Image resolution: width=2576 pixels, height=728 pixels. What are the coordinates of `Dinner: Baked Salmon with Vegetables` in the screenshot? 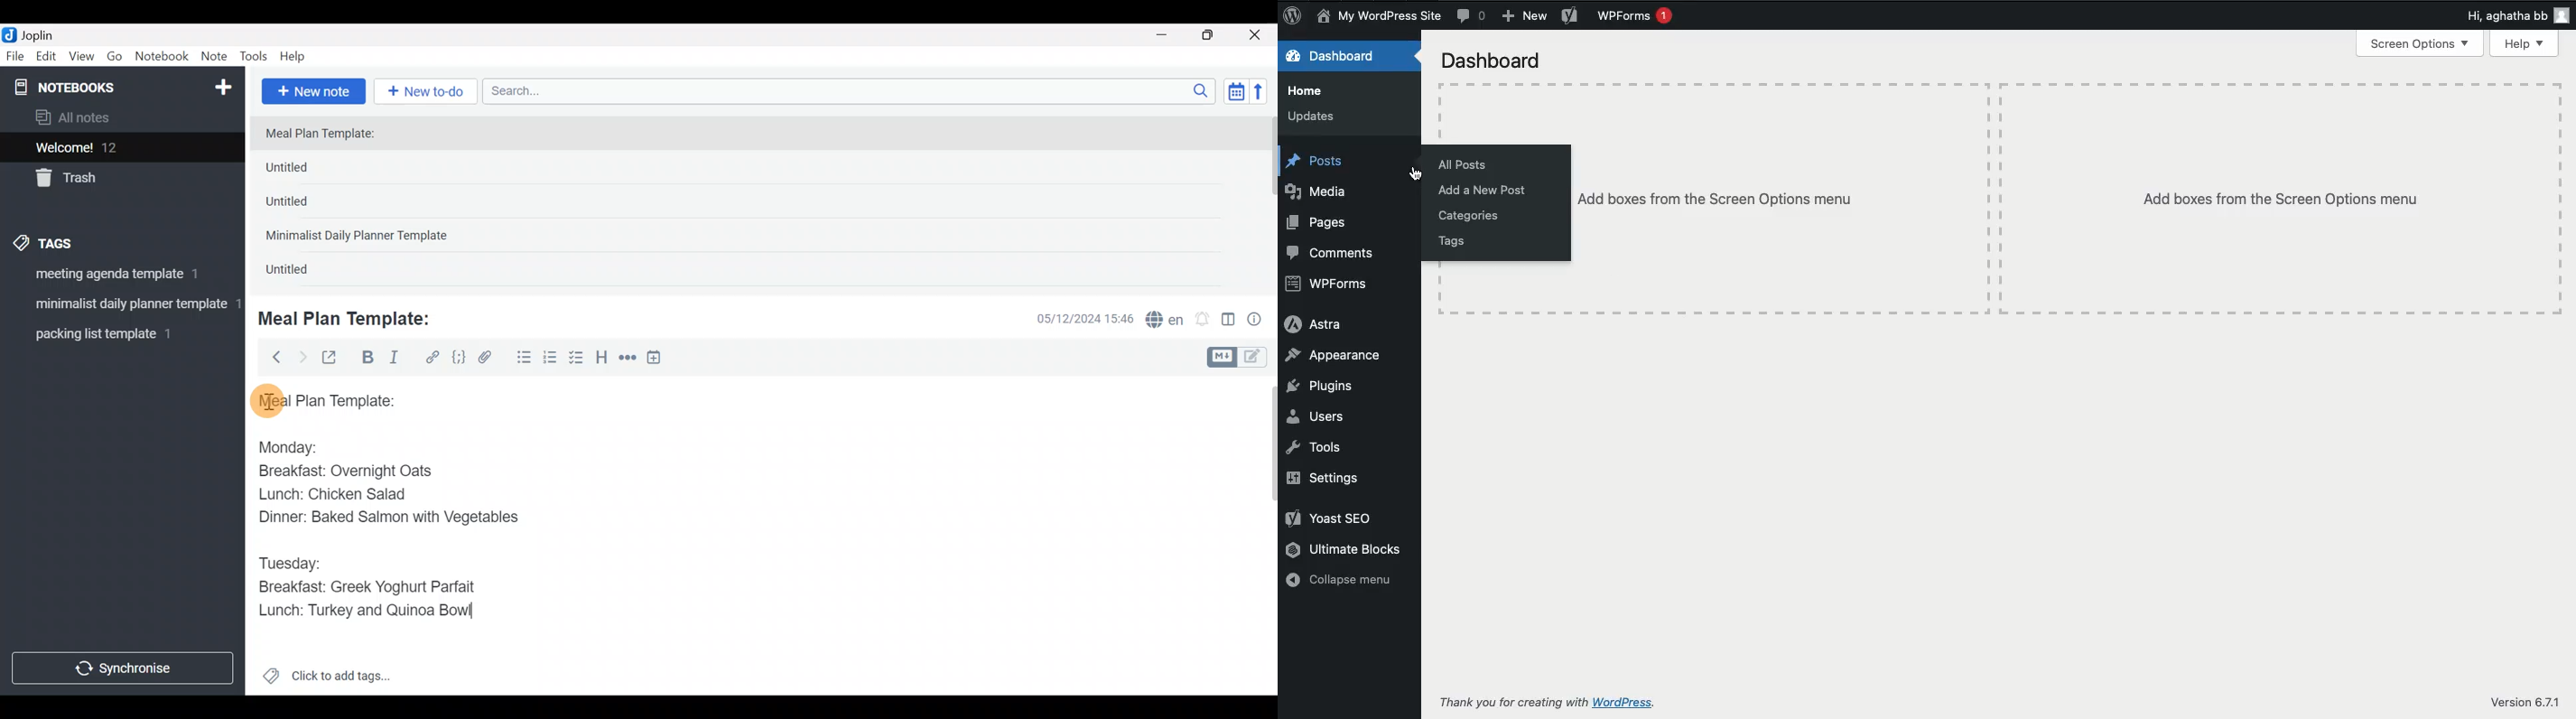 It's located at (385, 516).